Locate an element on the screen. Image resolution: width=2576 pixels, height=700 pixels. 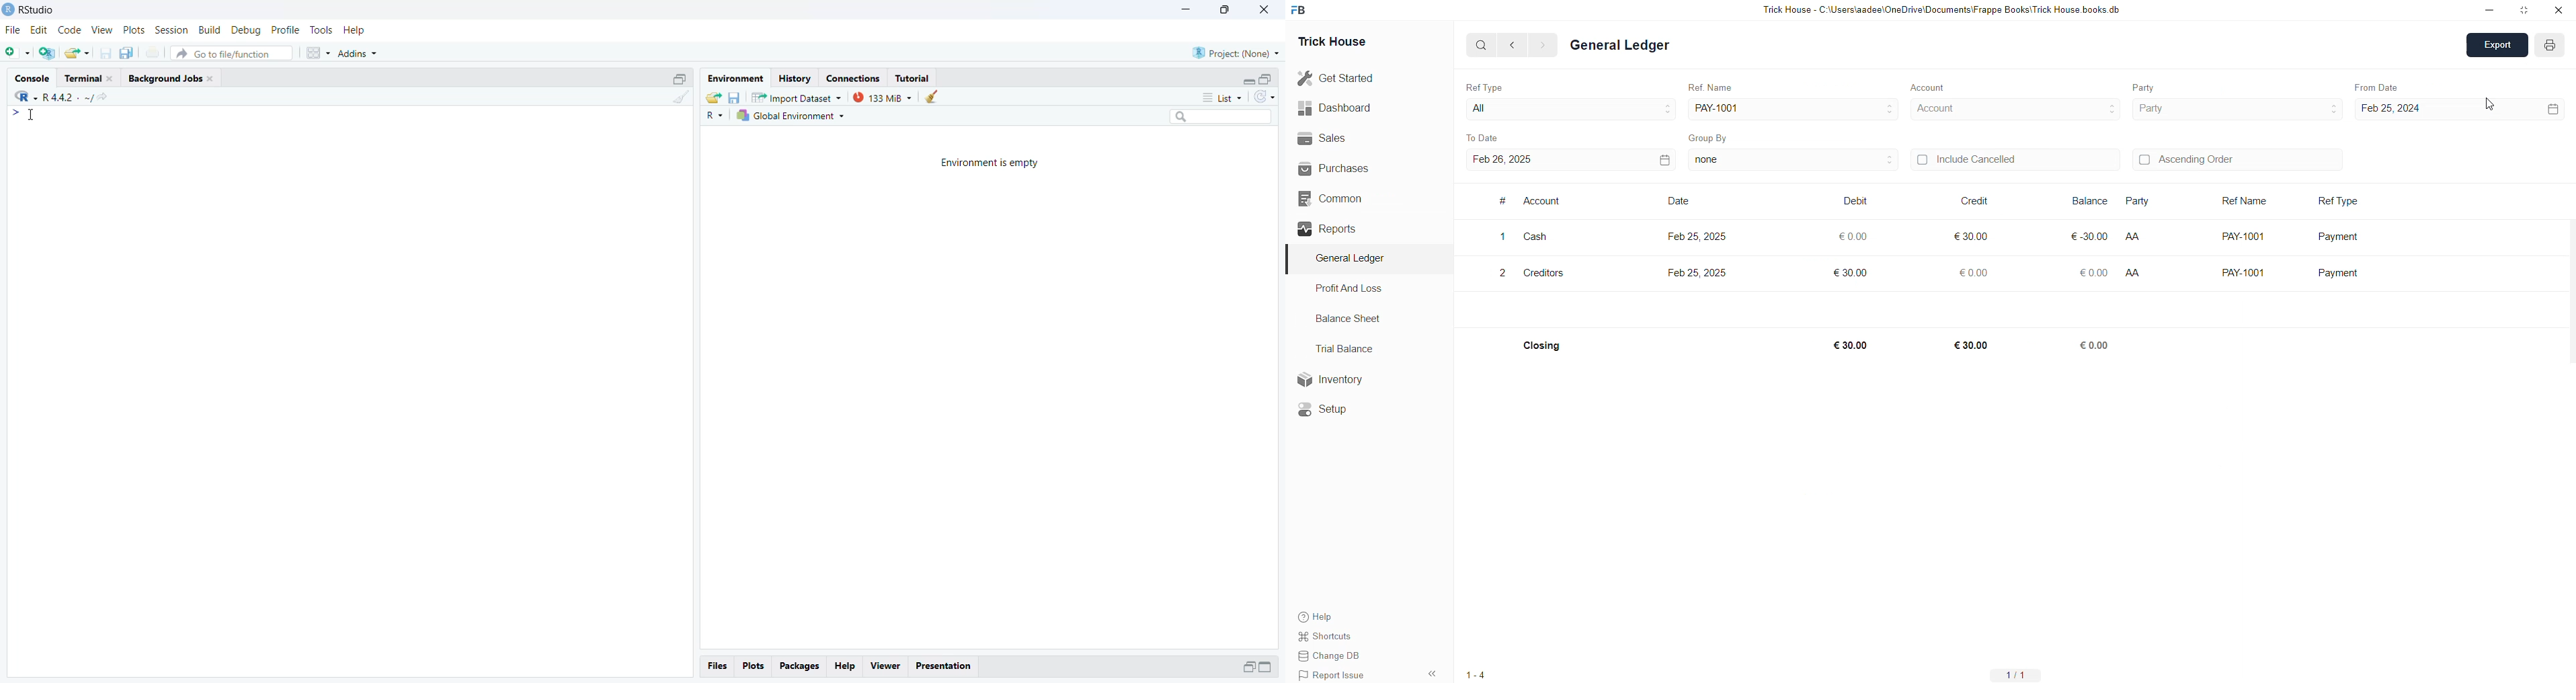
Help is located at coordinates (844, 667).